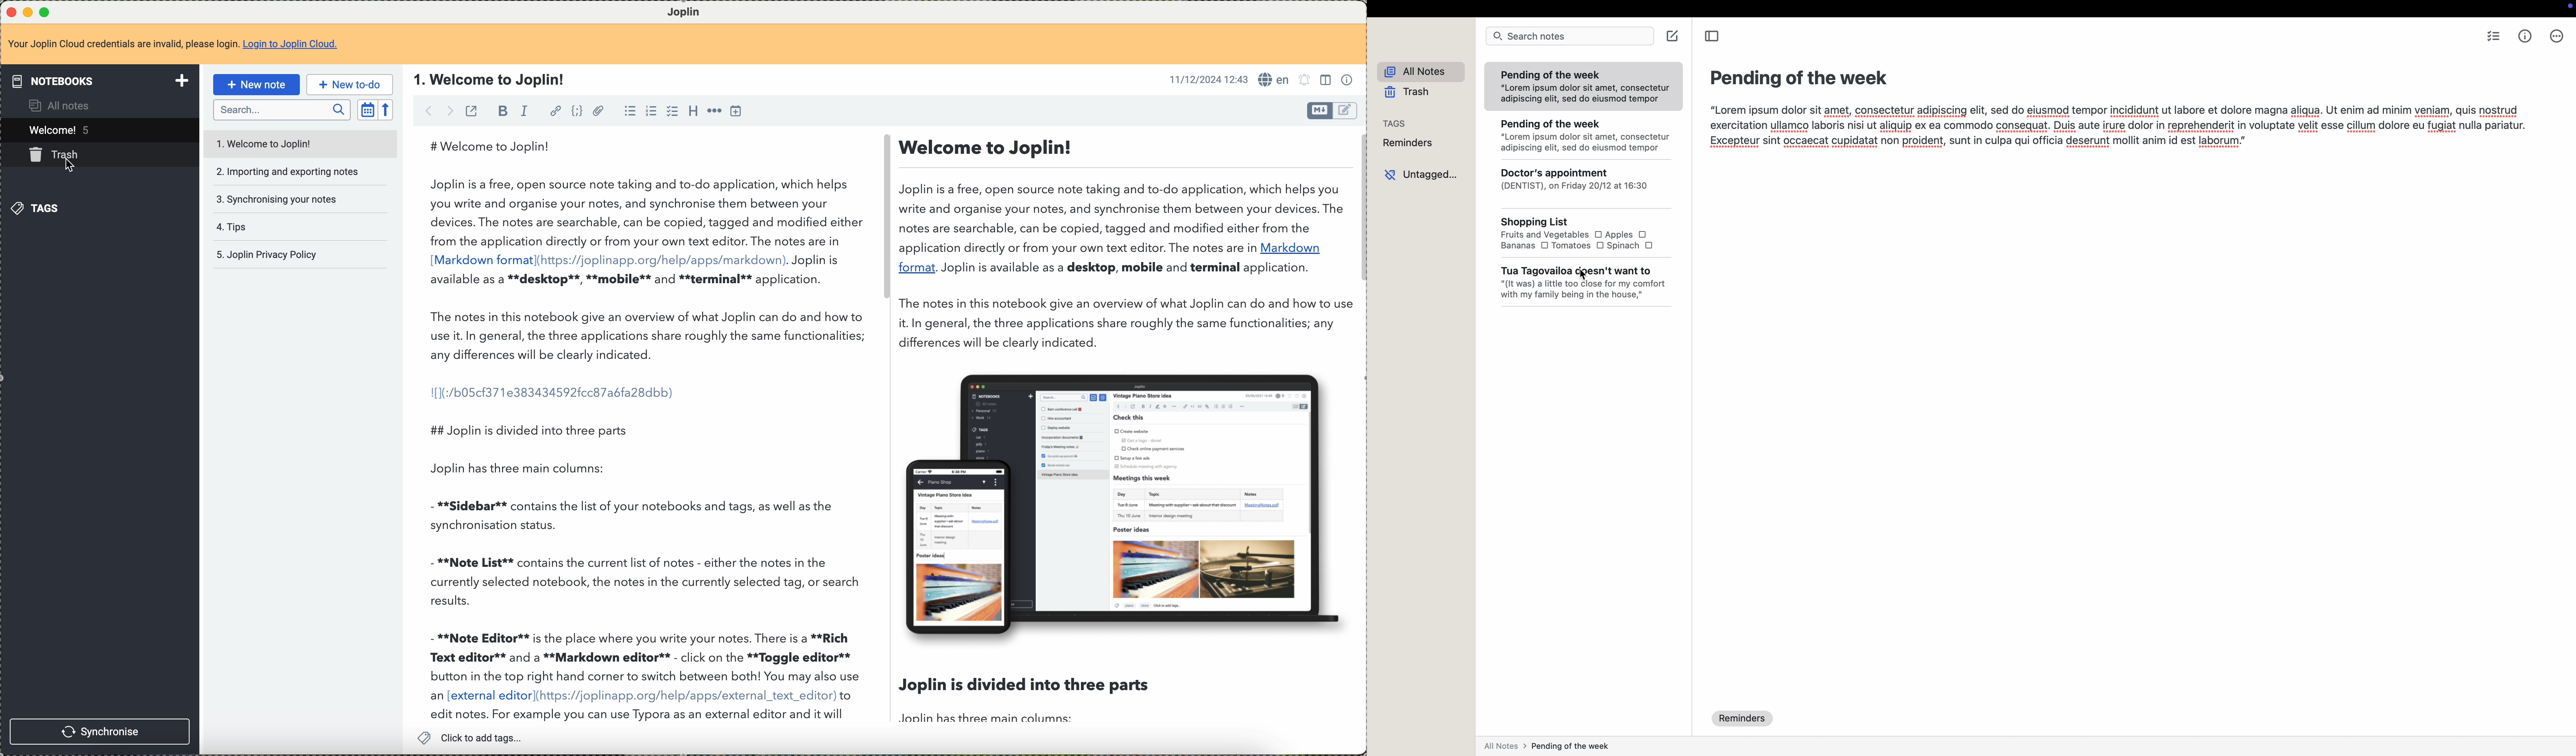  I want to click on checkbox, so click(670, 111).